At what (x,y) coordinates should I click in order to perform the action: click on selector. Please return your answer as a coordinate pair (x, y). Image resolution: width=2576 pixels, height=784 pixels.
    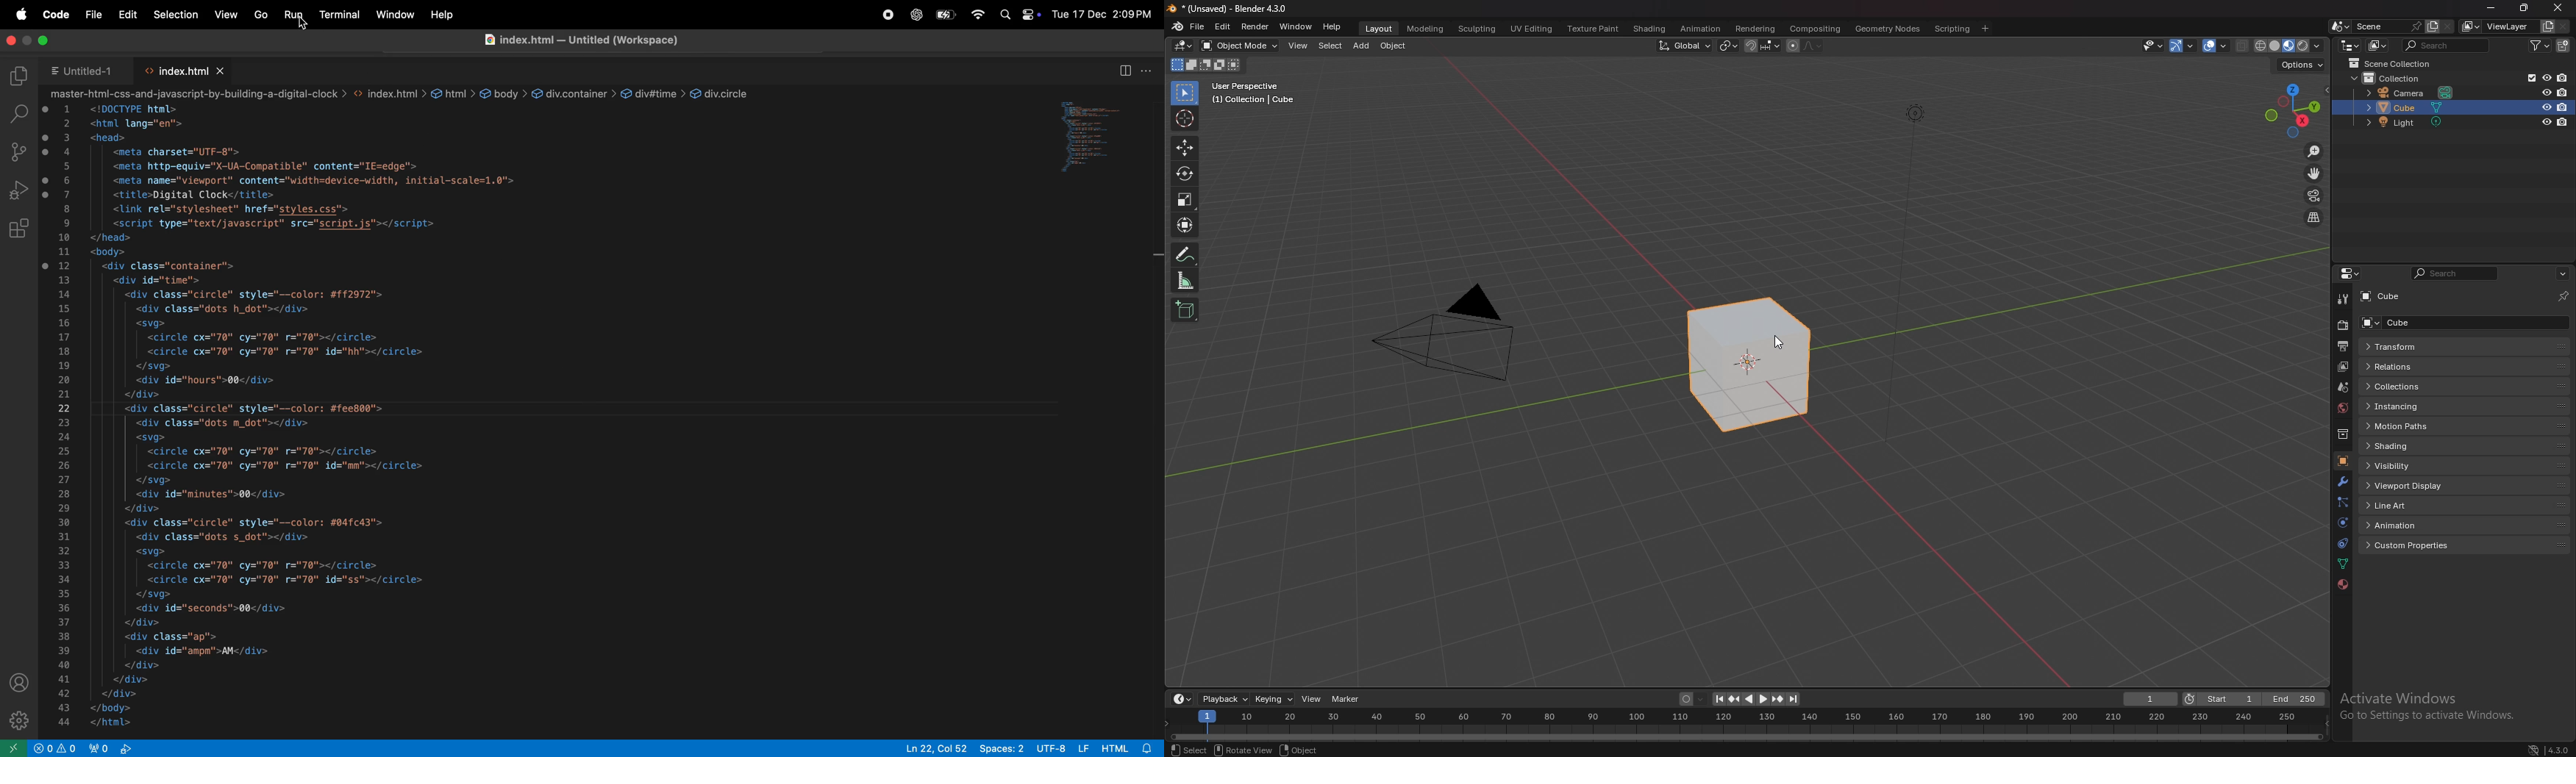
    Looking at the image, I should click on (1185, 93).